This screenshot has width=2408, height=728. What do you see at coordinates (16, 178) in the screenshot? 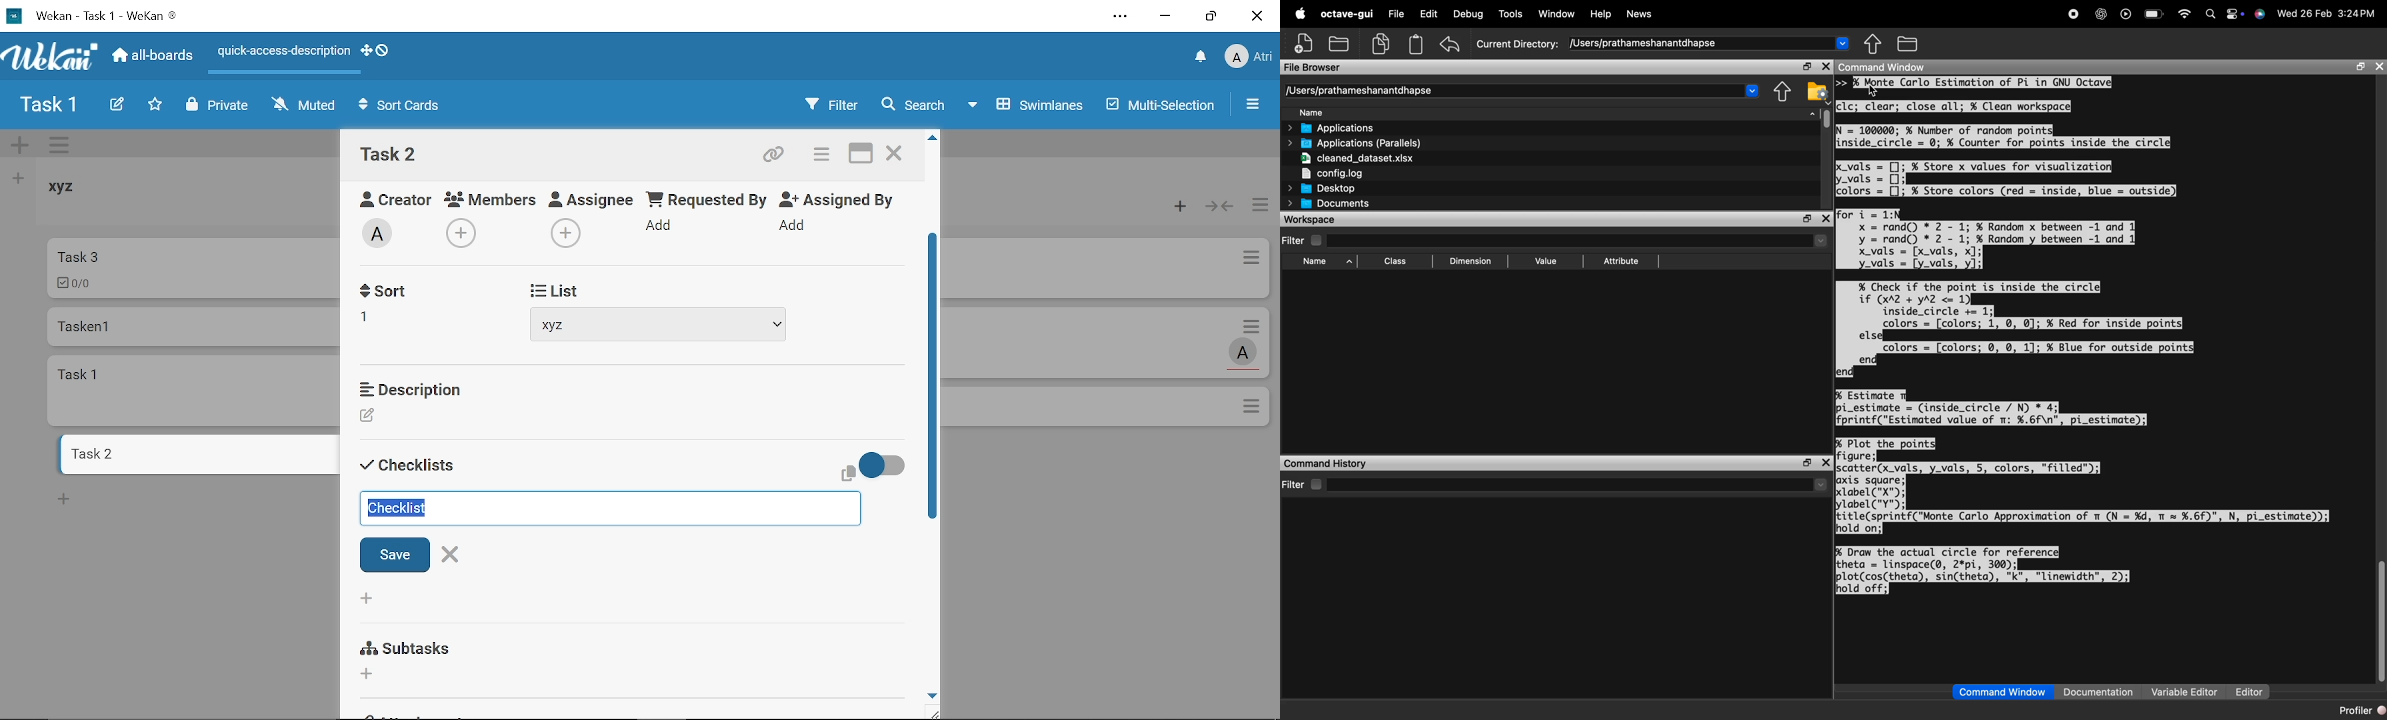
I see `Add list` at bounding box center [16, 178].